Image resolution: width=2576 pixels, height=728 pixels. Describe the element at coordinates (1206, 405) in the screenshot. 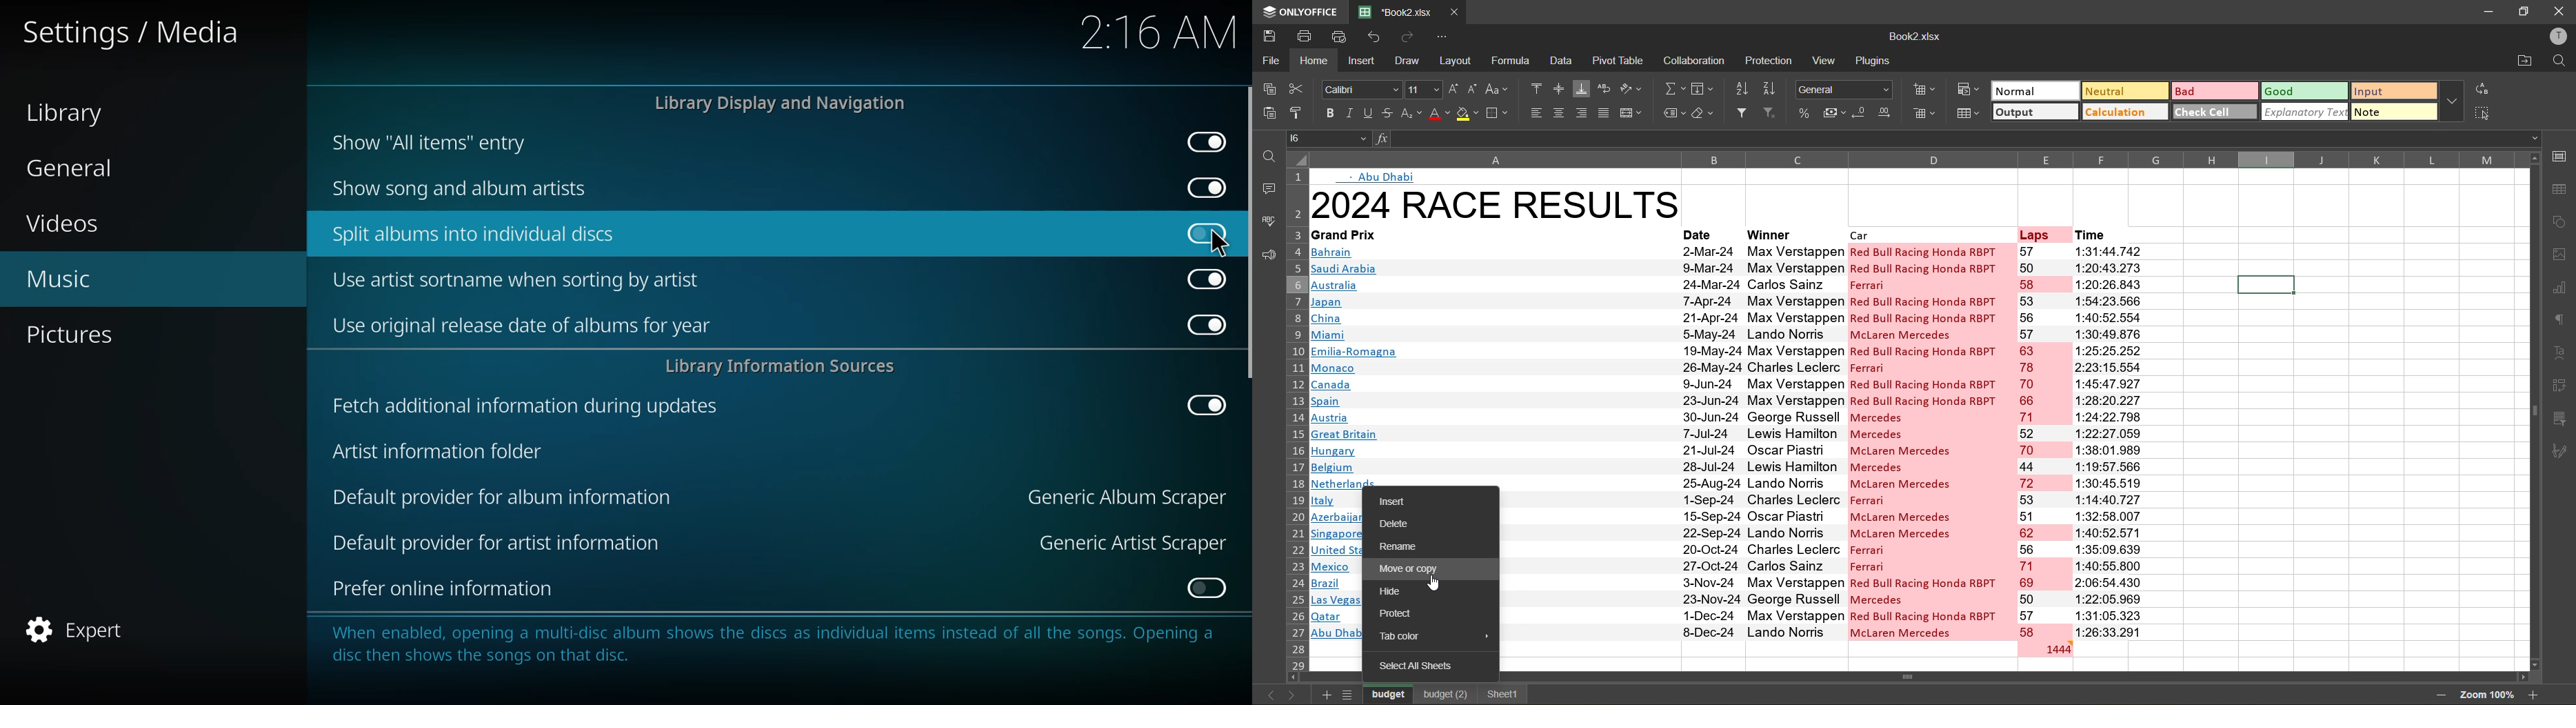

I see `enabled` at that location.